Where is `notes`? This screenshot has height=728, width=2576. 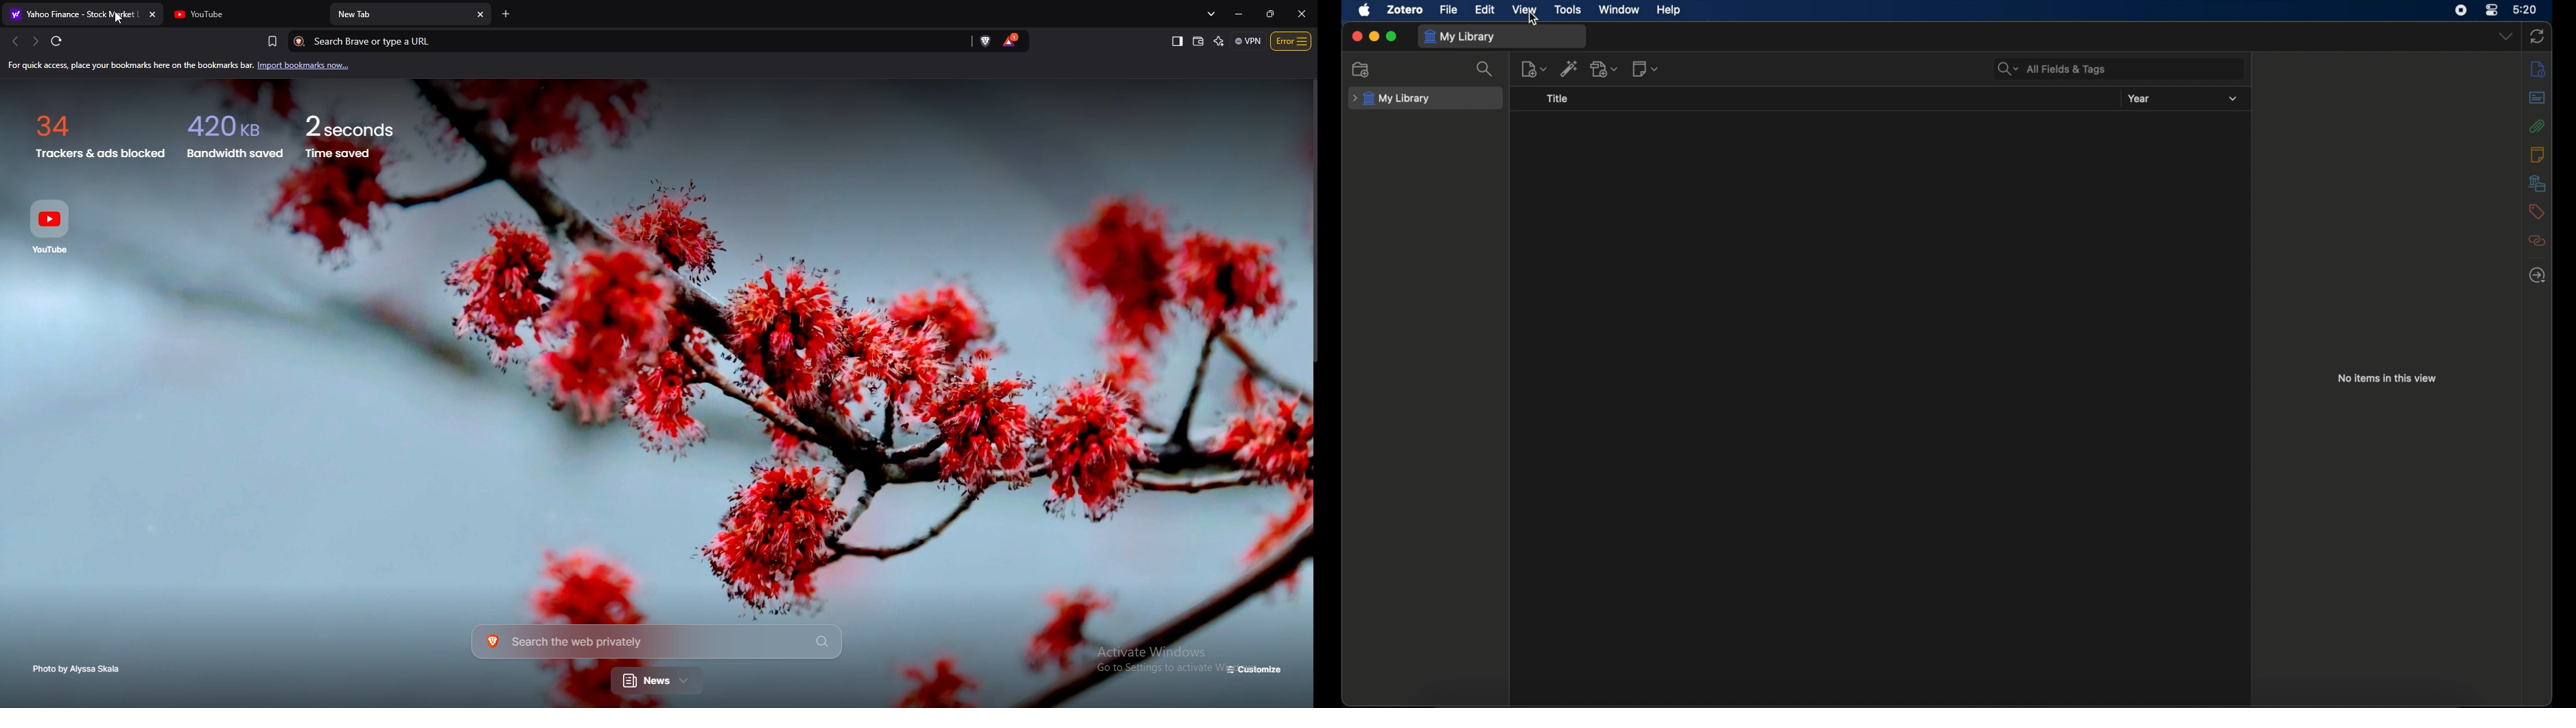 notes is located at coordinates (2537, 154).